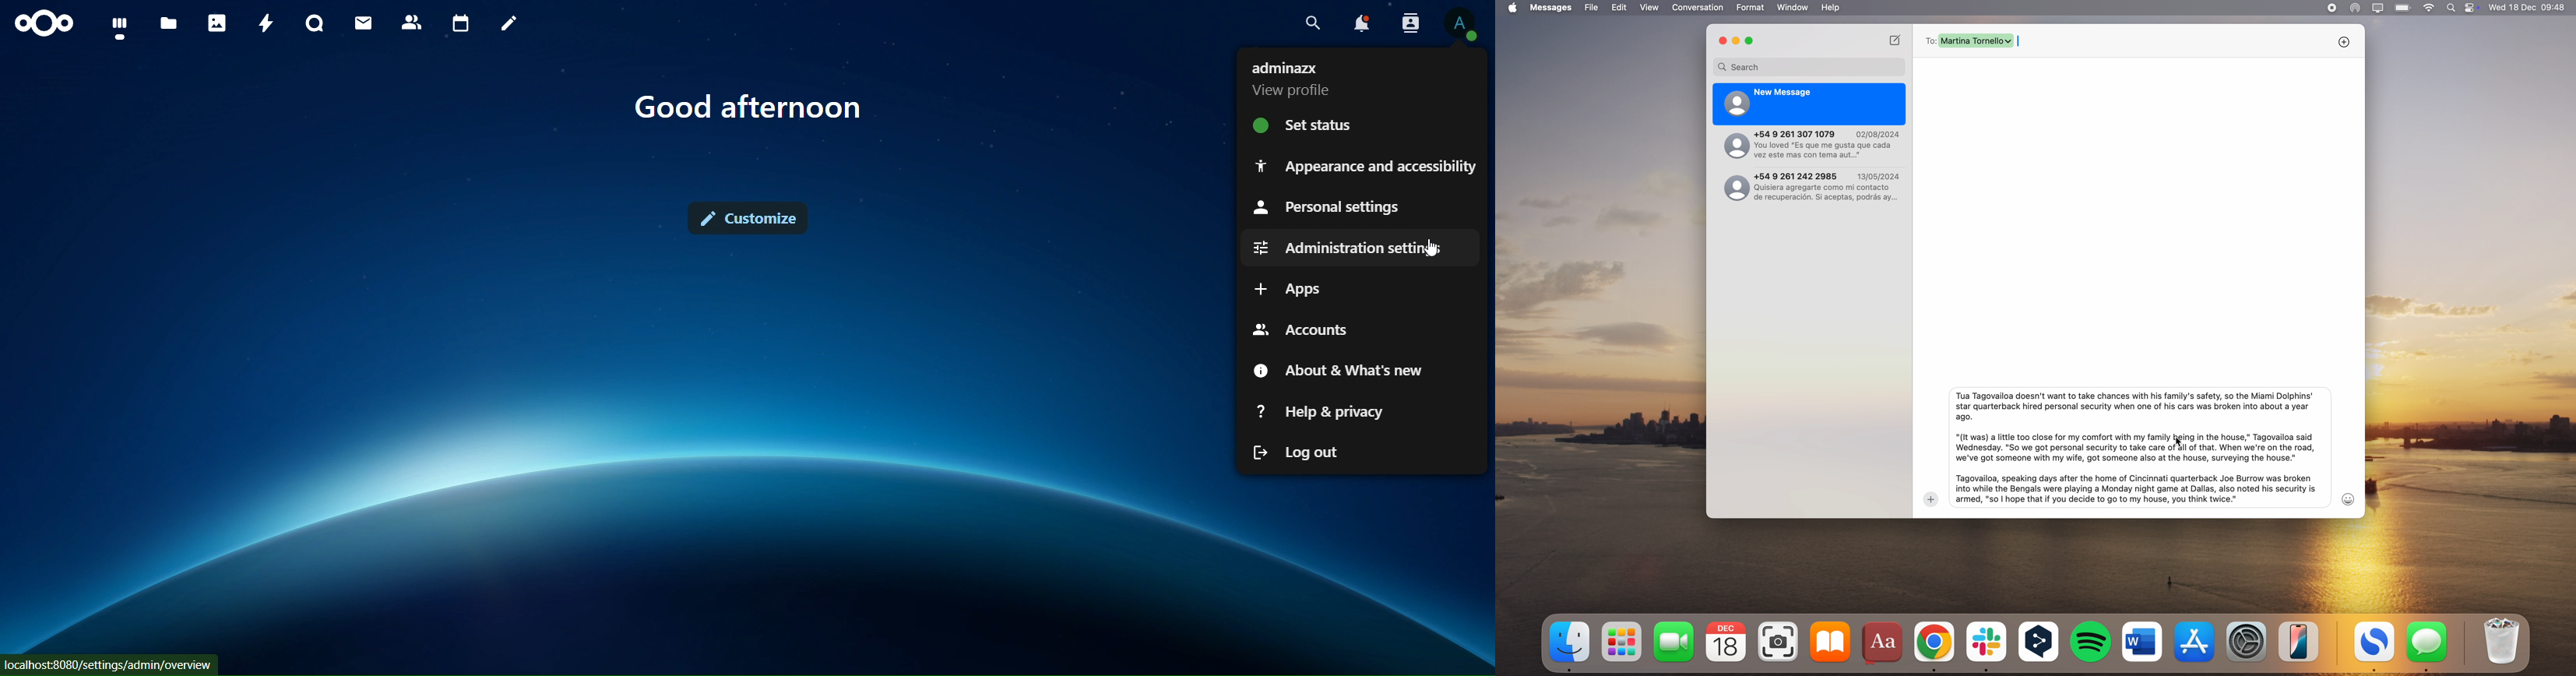 This screenshot has height=700, width=2576. I want to click on about & what's new, so click(1341, 369).